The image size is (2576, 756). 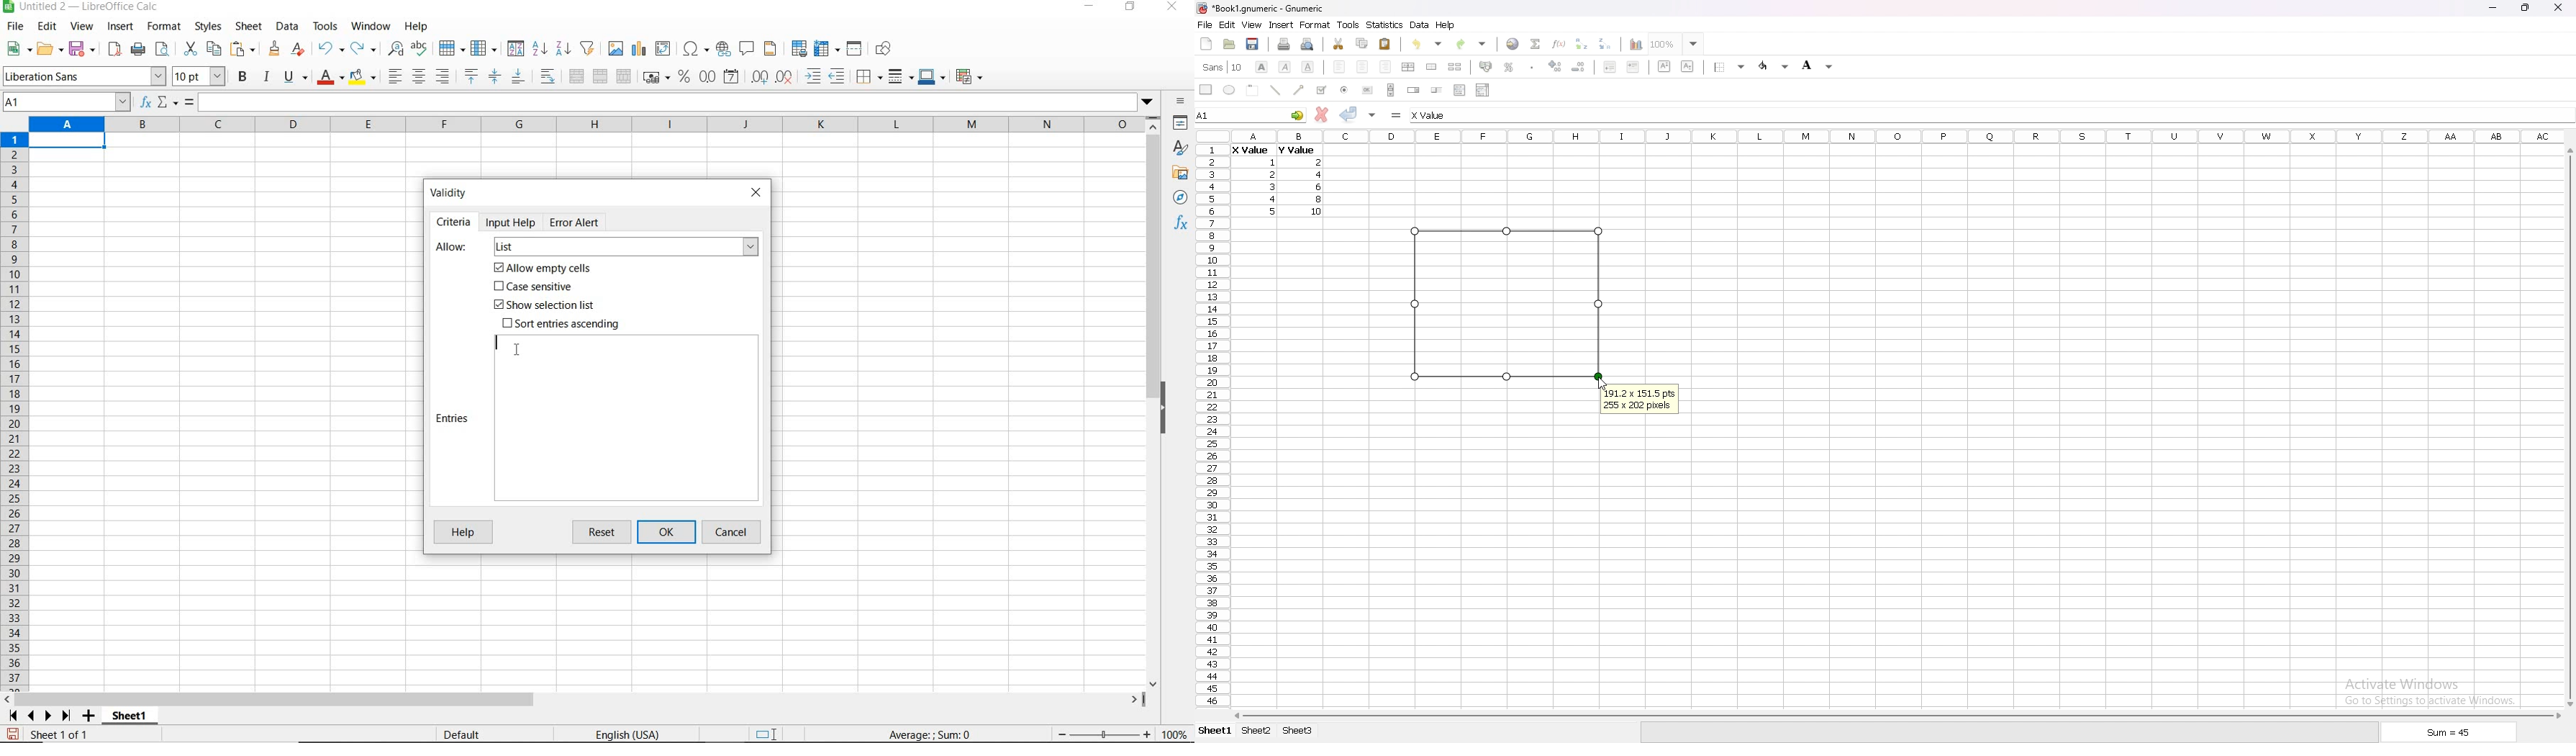 I want to click on subscript, so click(x=1688, y=66).